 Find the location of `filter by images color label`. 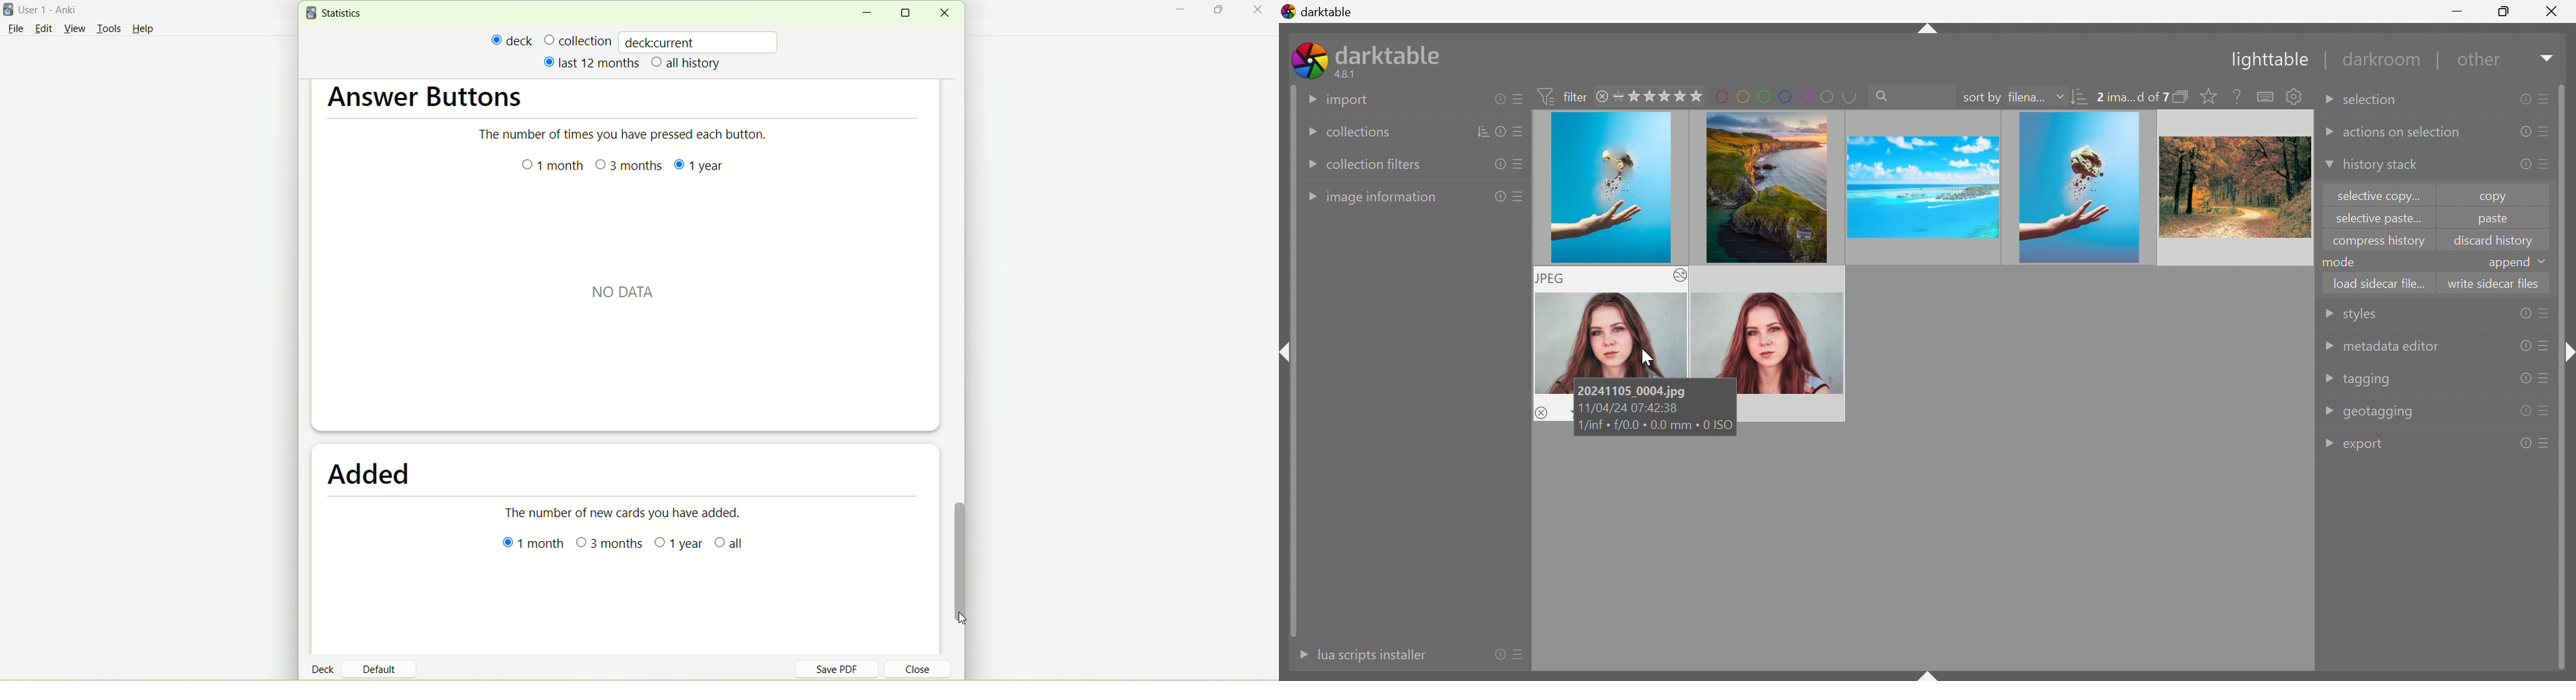

filter by images color label is located at coordinates (1786, 95).